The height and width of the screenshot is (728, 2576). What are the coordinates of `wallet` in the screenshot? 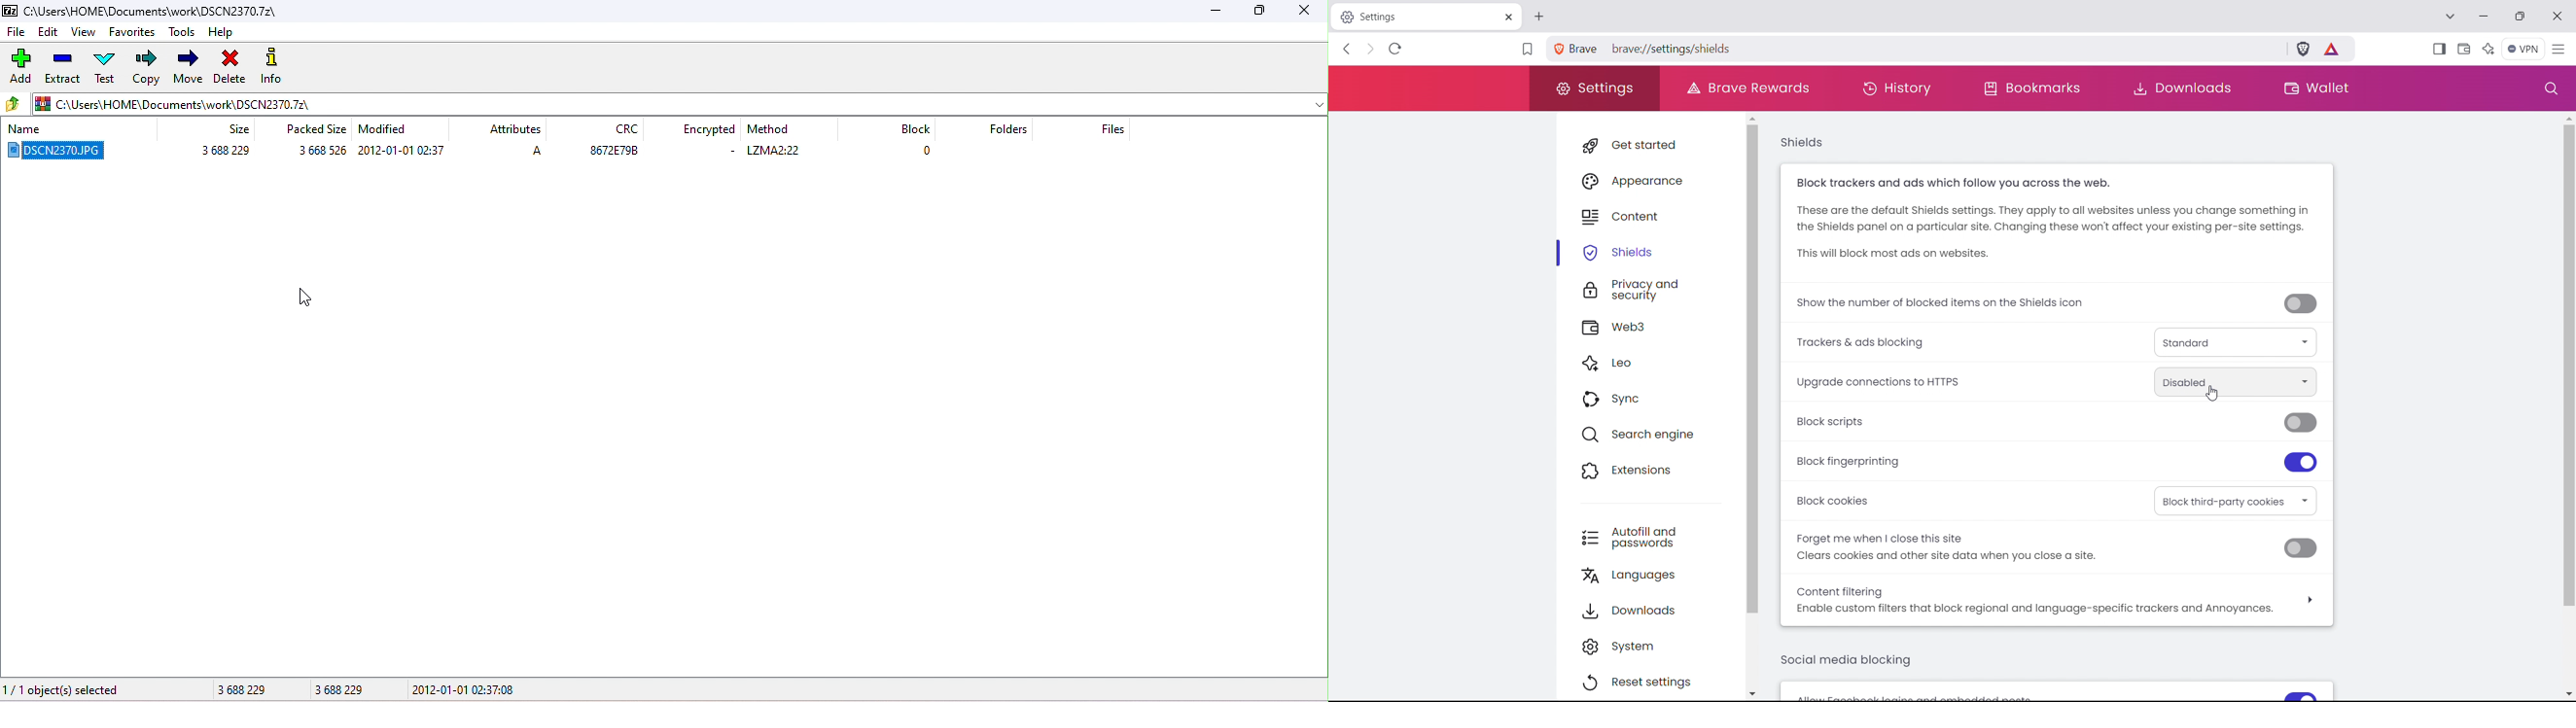 It's located at (2463, 49).